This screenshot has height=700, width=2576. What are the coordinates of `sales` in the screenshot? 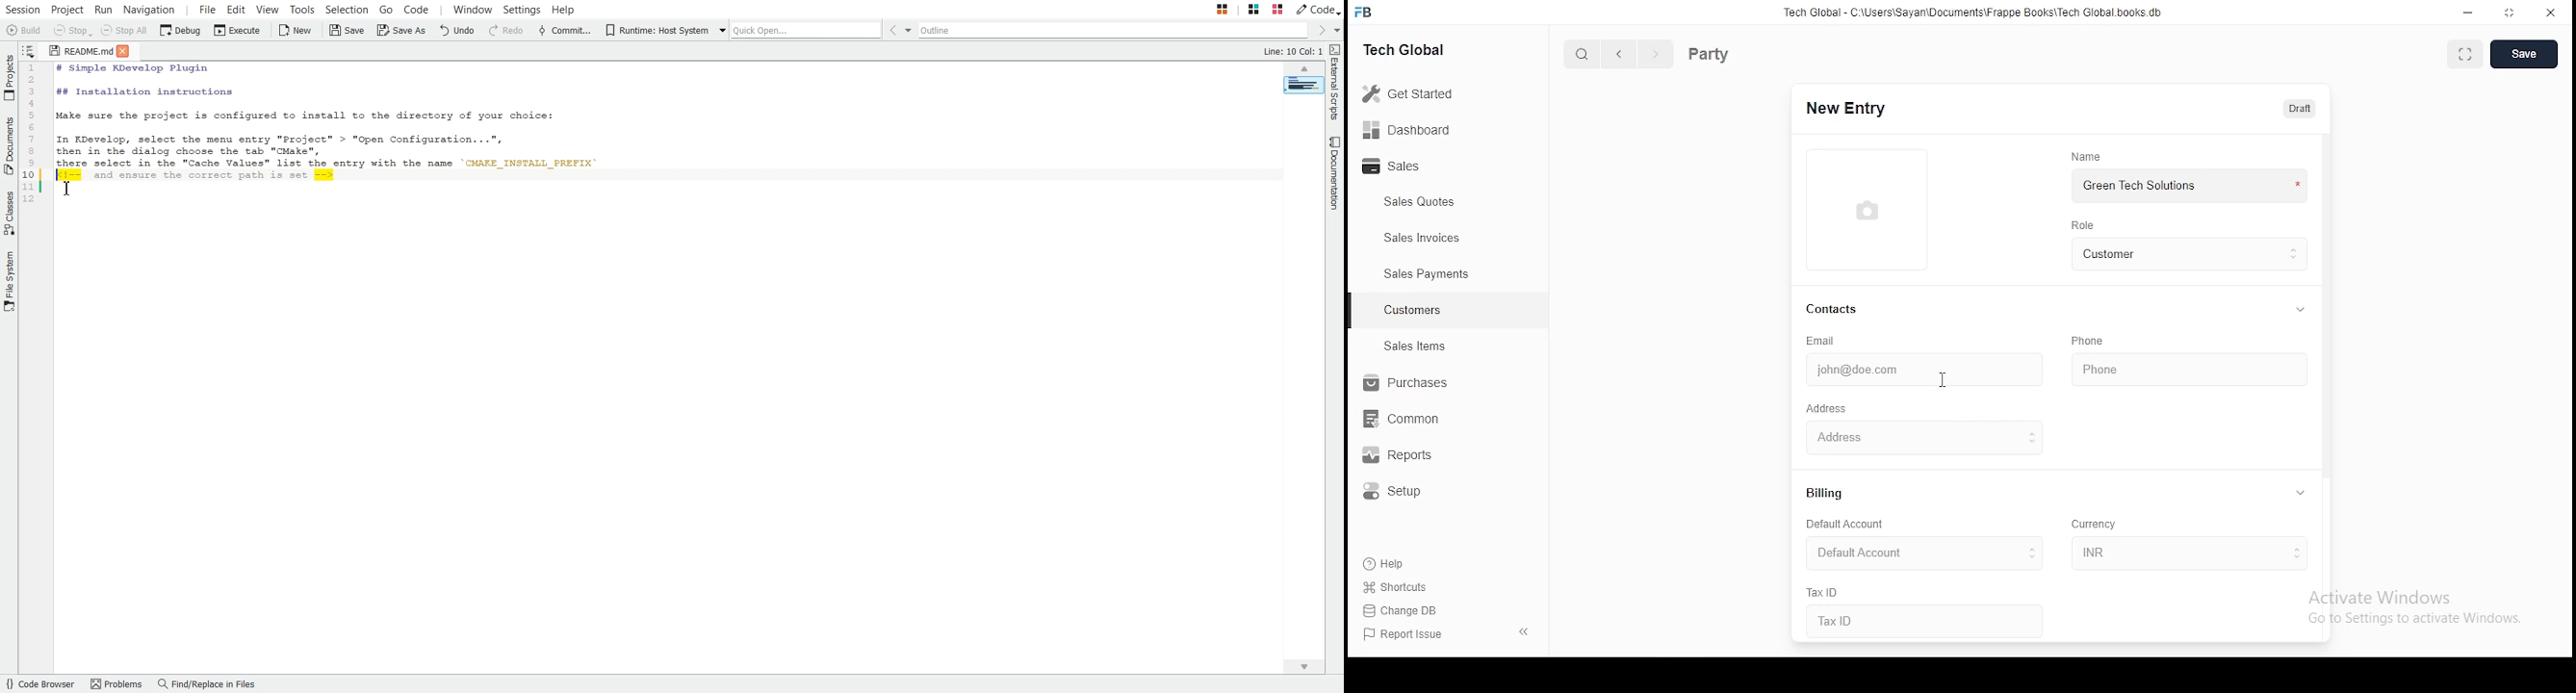 It's located at (1396, 167).